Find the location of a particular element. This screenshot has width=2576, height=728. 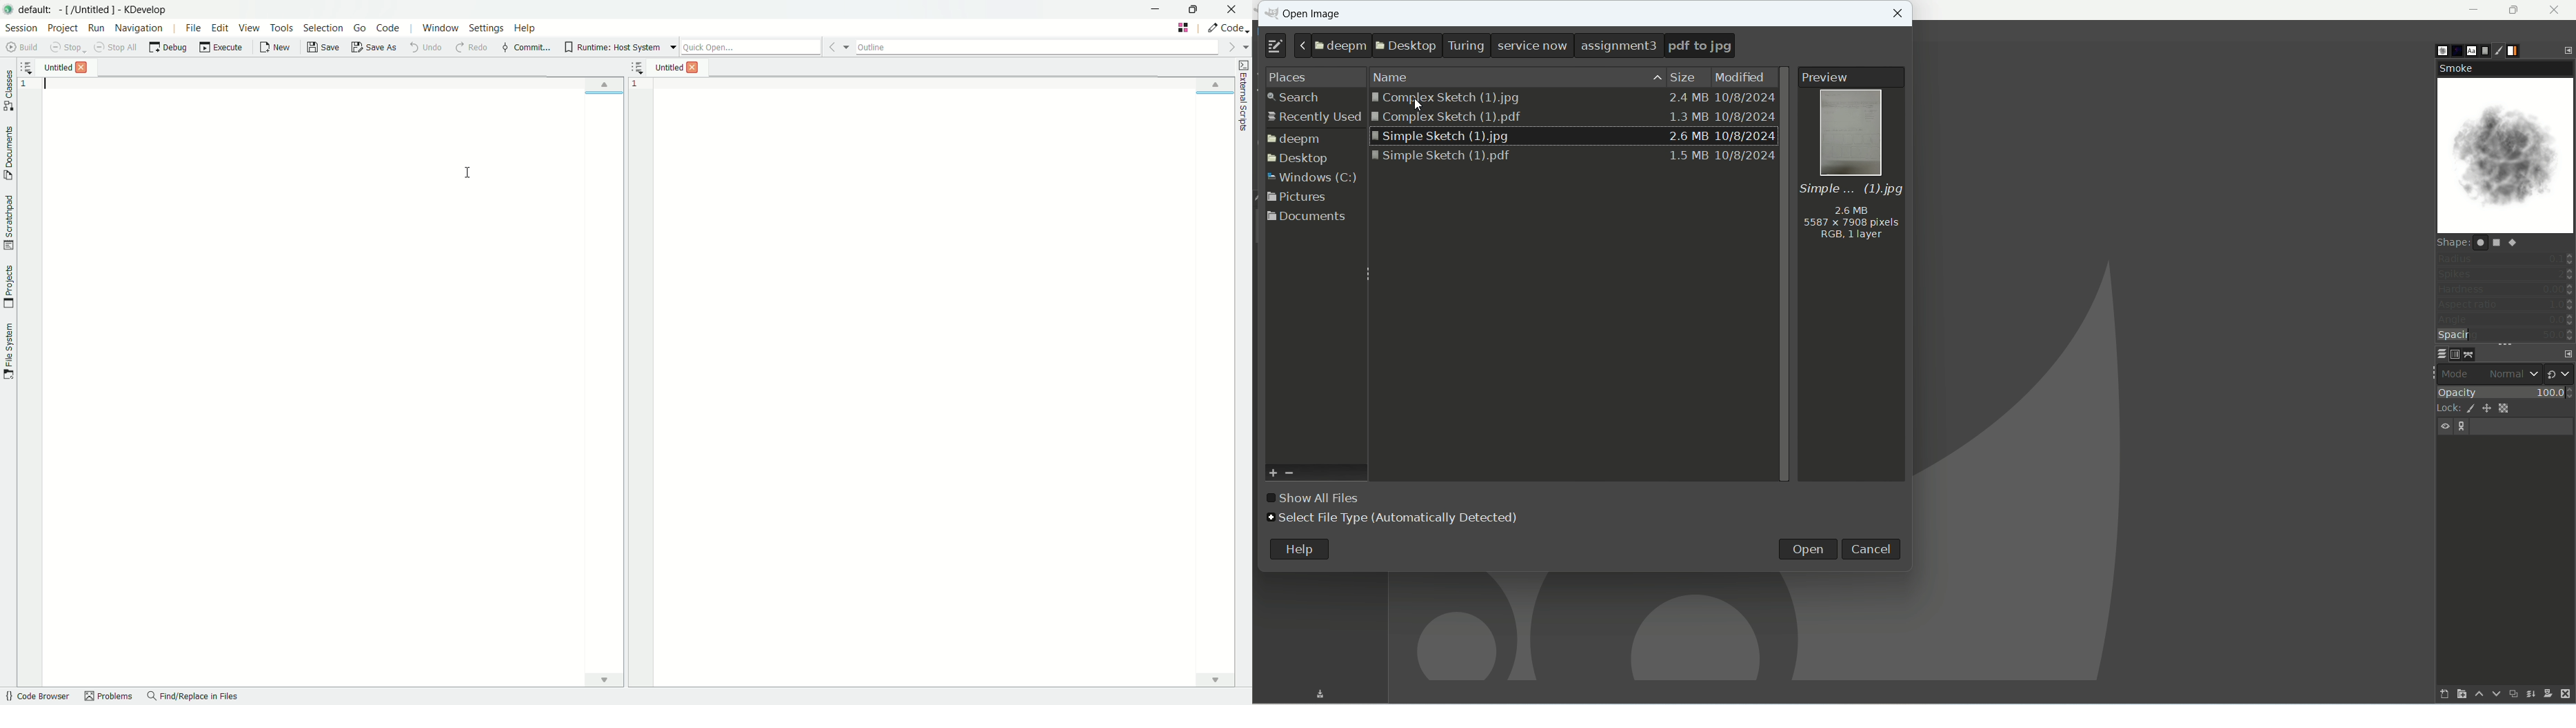

modified is located at coordinates (1743, 75).